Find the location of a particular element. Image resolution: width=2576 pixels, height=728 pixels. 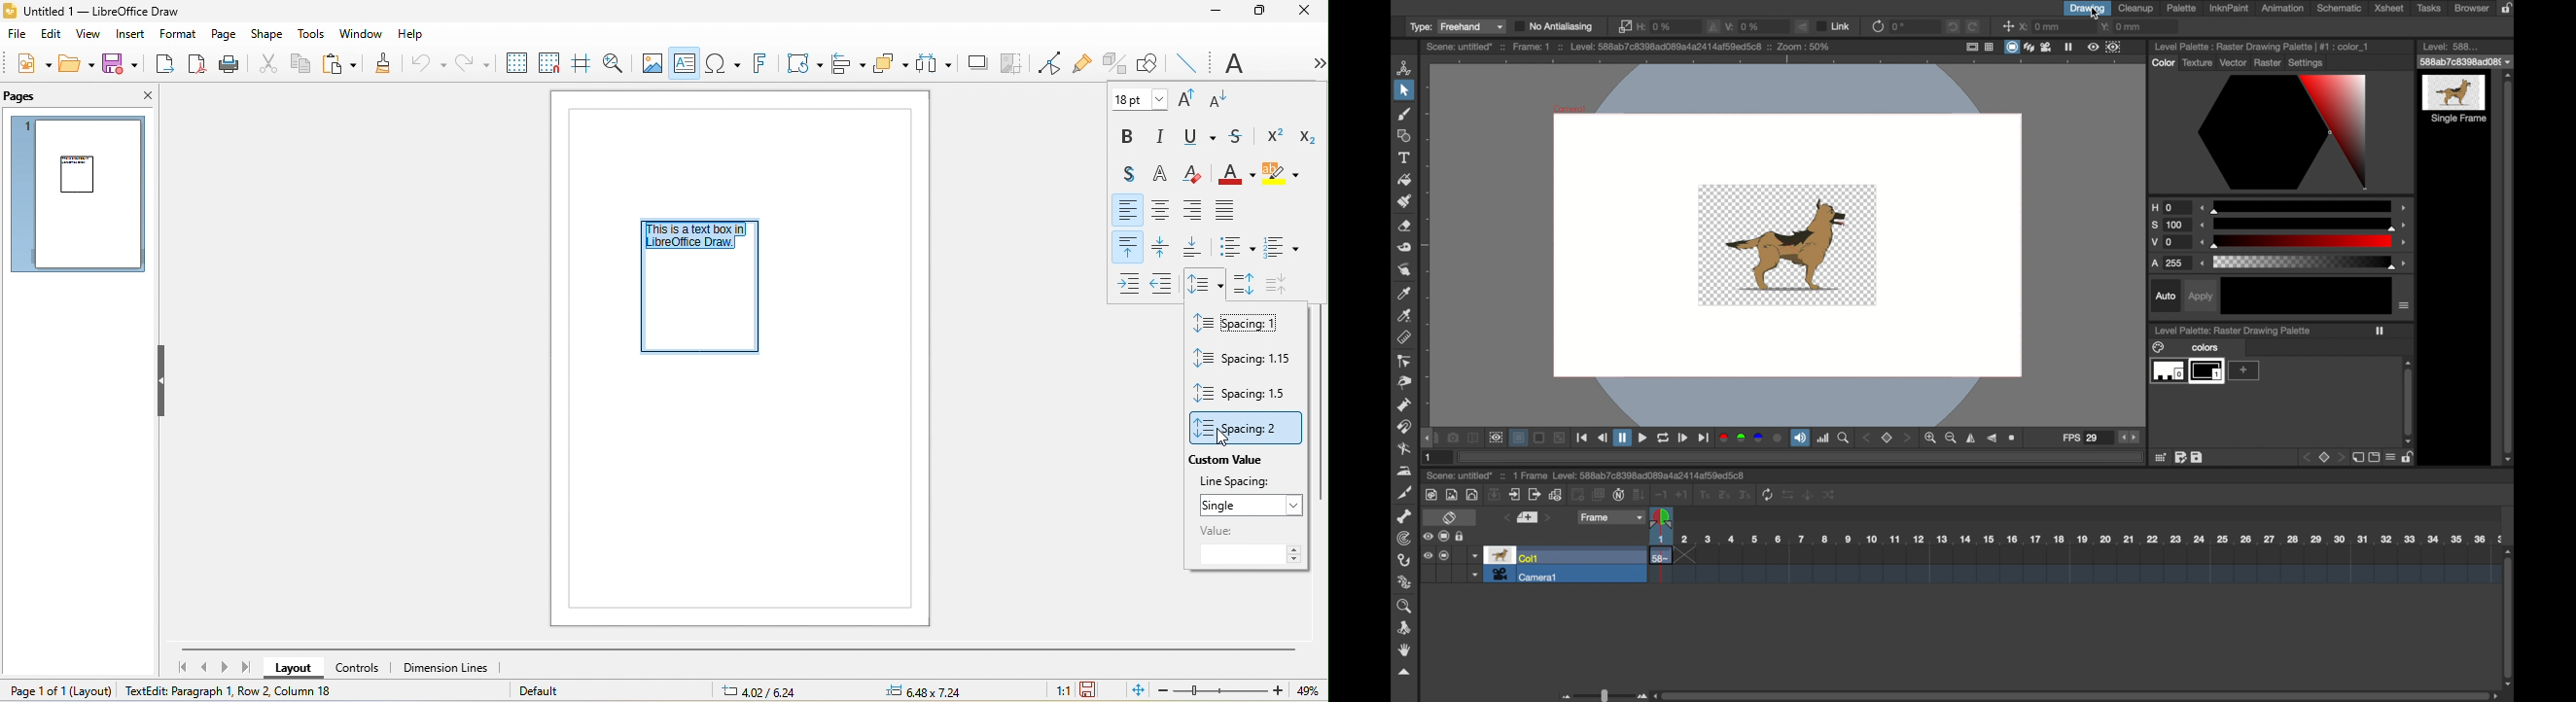

character highlighting color is located at coordinates (1285, 175).